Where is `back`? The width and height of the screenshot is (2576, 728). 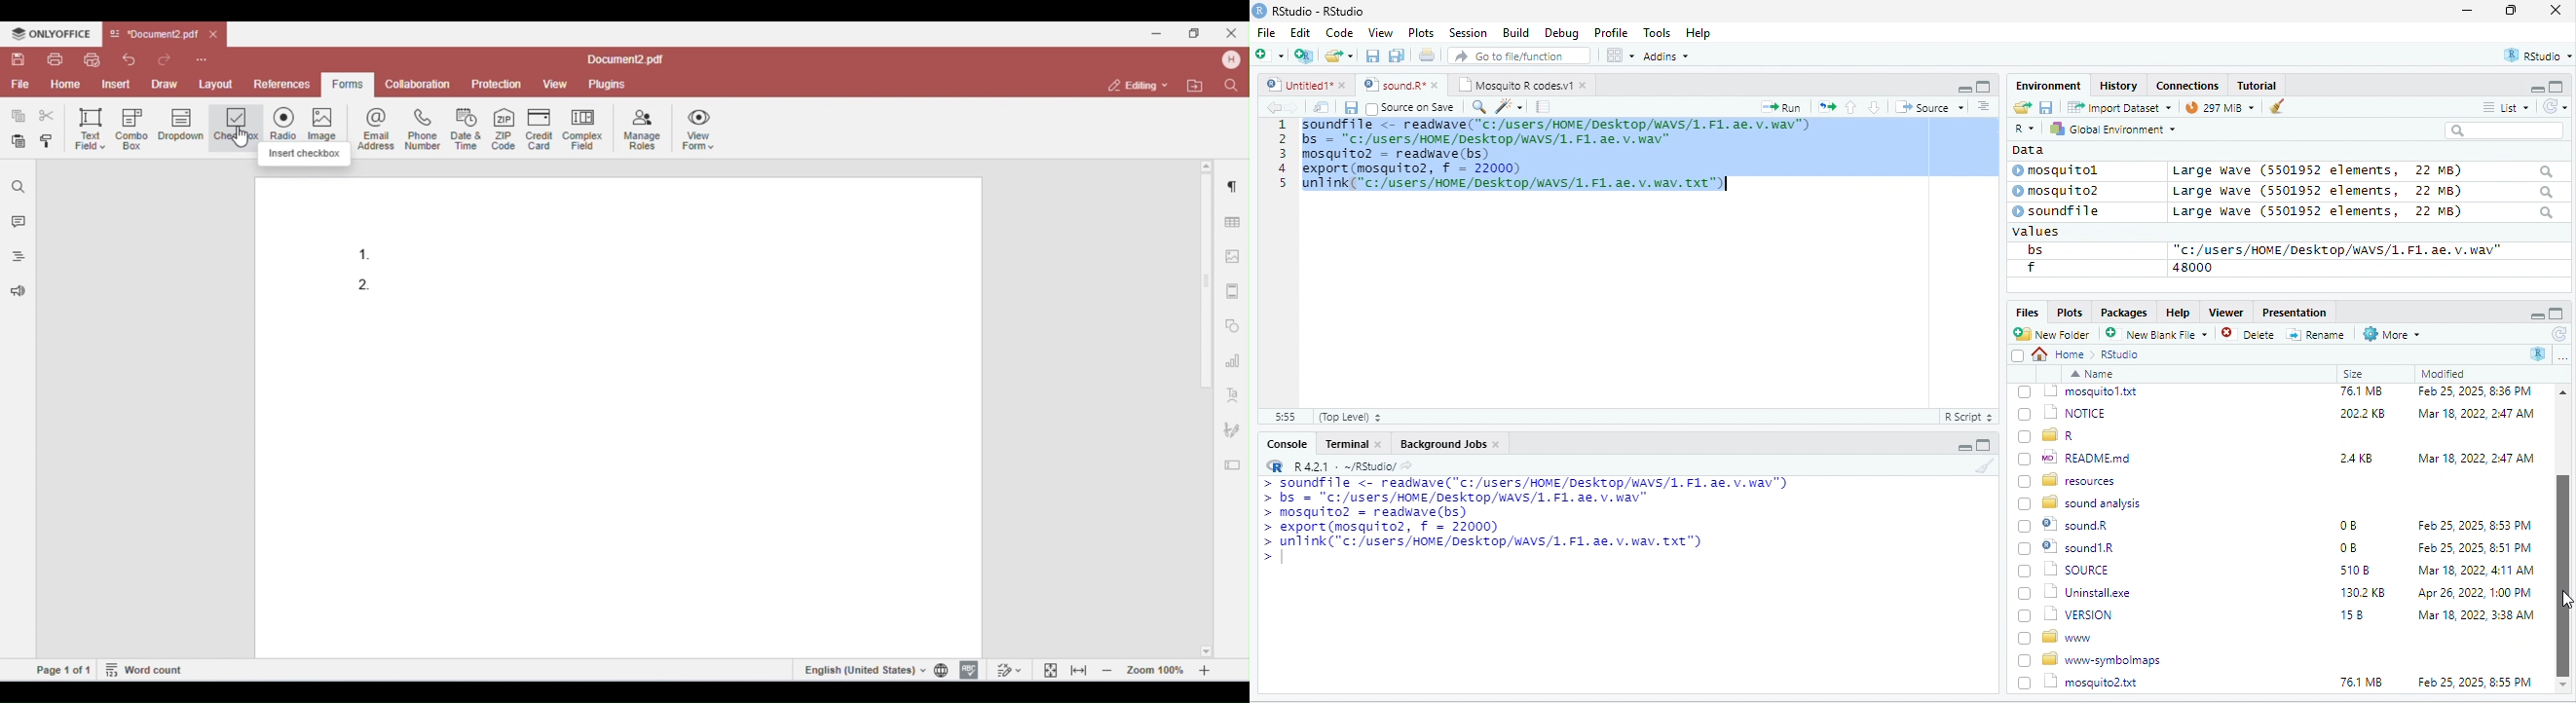 back is located at coordinates (1277, 108).